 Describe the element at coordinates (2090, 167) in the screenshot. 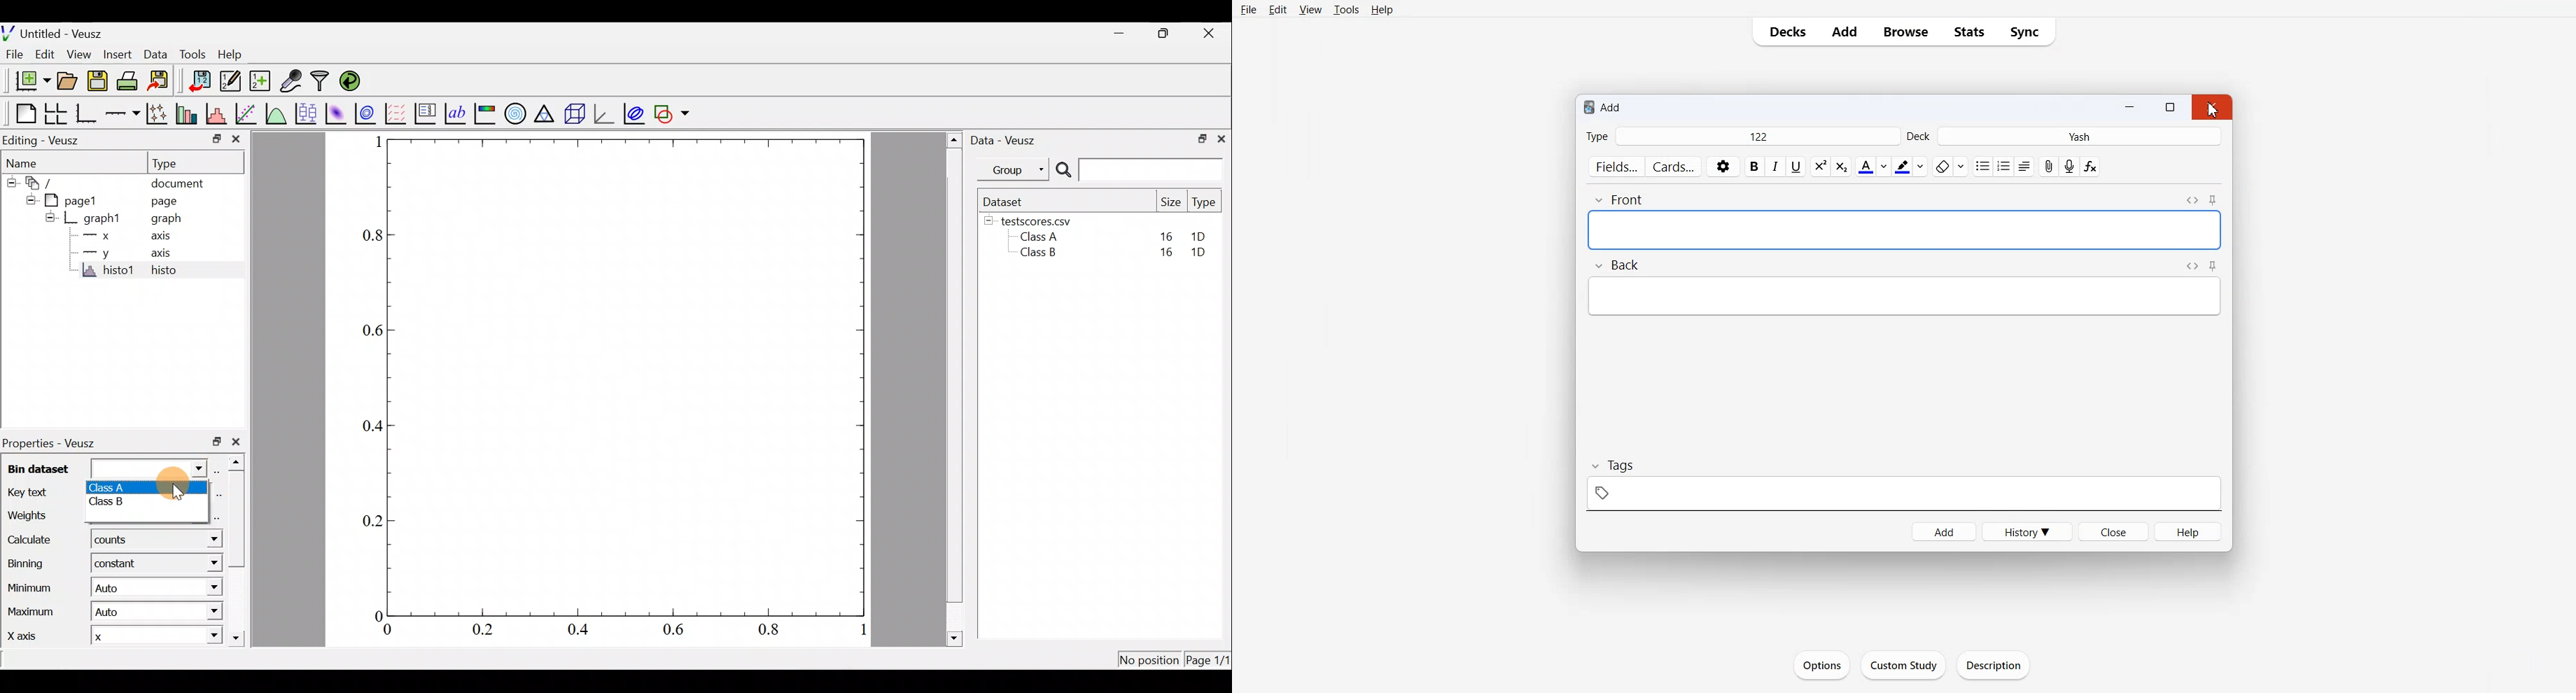

I see `Equations` at that location.